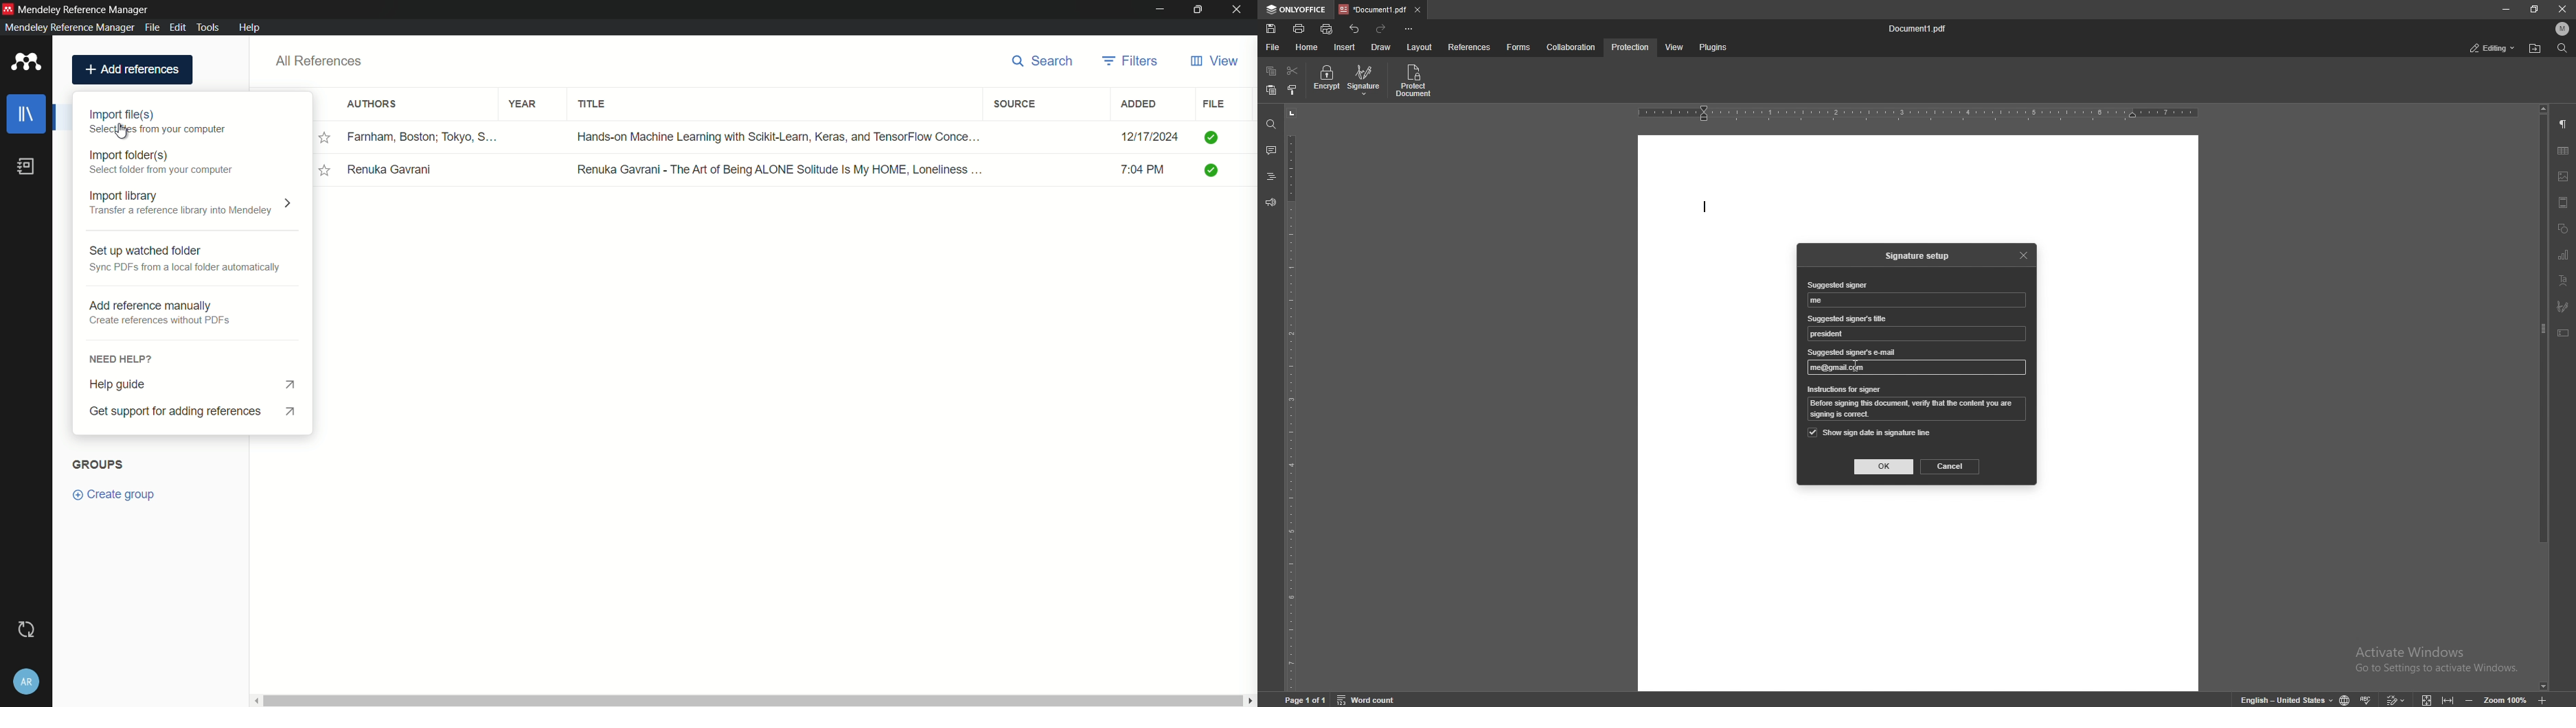  Describe the element at coordinates (1250, 700) in the screenshot. I see `scroll right` at that location.